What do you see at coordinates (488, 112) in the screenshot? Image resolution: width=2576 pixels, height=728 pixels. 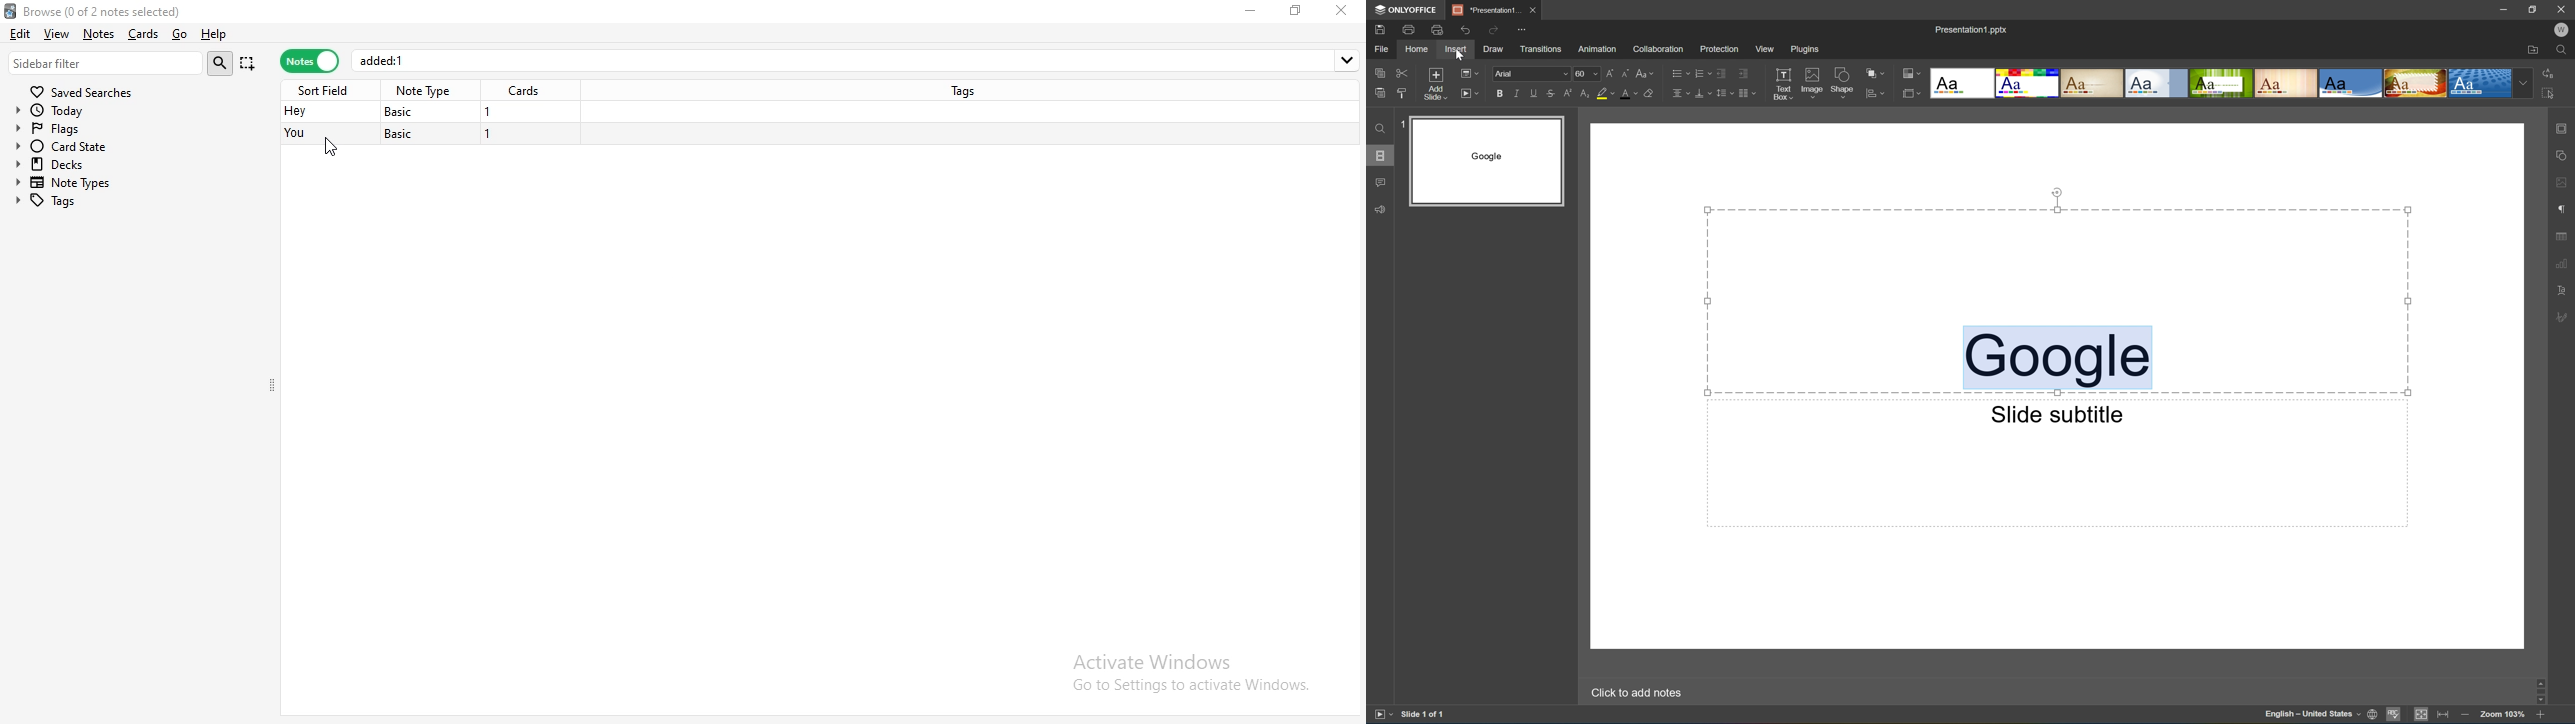 I see `1` at bounding box center [488, 112].